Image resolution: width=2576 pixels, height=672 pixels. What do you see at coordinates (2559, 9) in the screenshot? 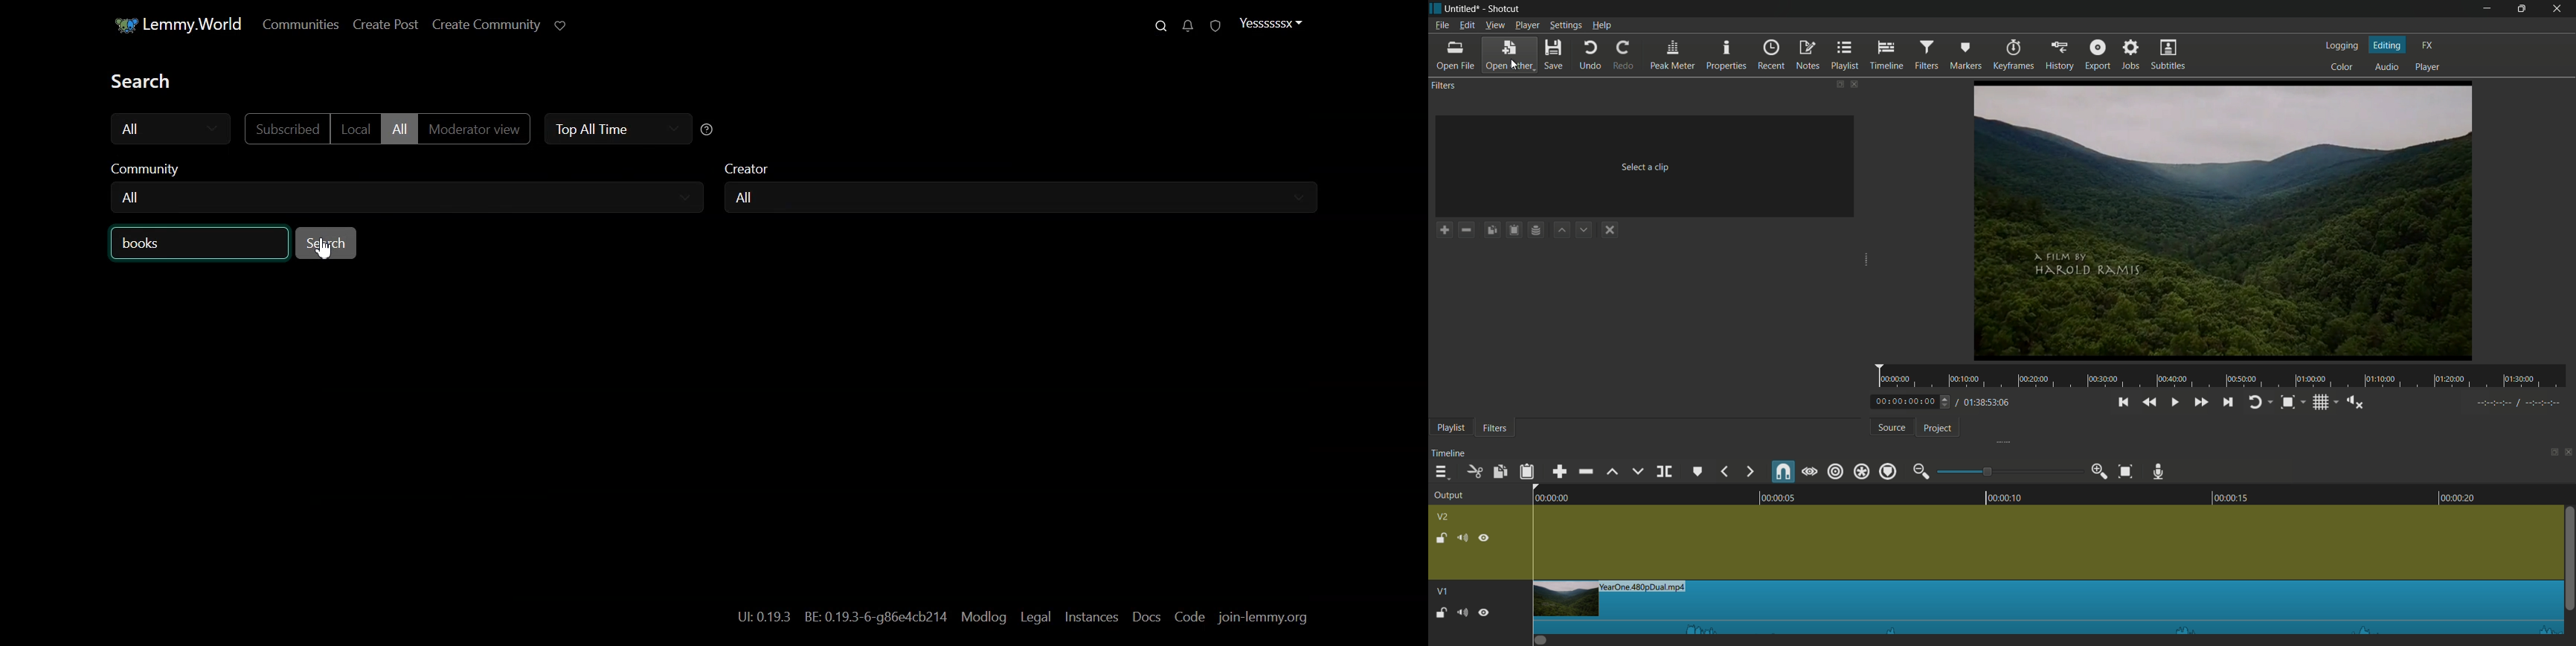
I see `close app` at bounding box center [2559, 9].